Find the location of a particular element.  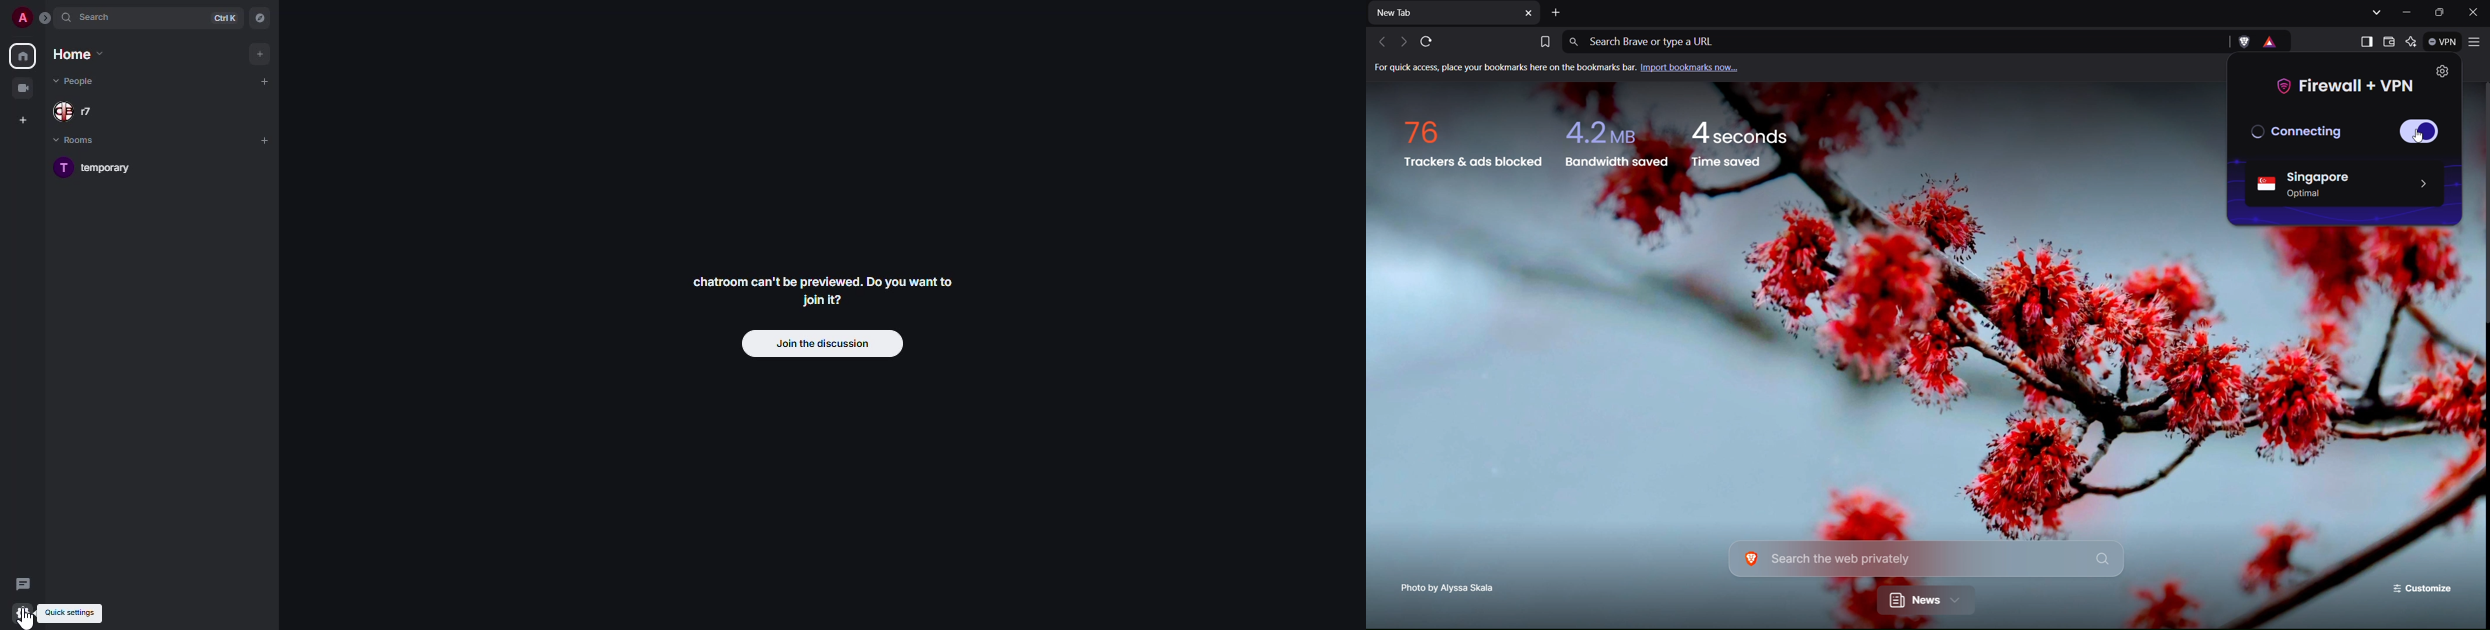

profile is located at coordinates (17, 16).